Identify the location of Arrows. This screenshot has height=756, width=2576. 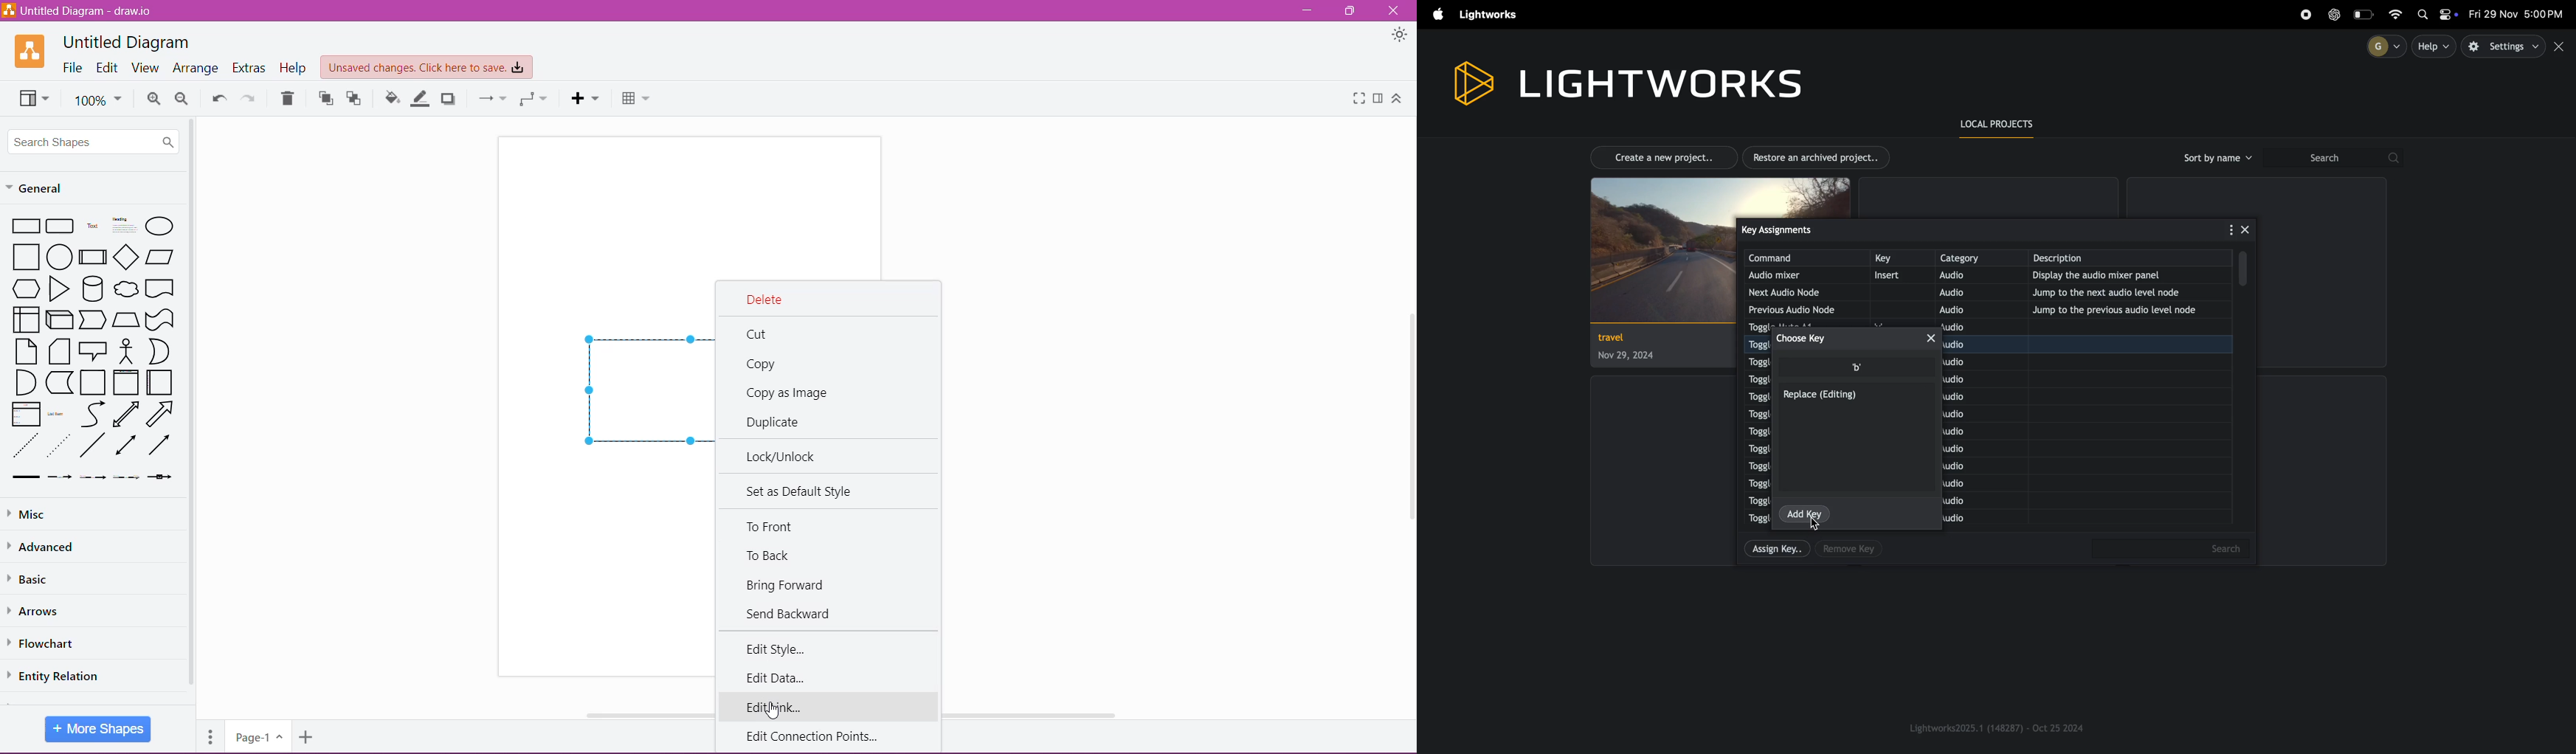
(35, 609).